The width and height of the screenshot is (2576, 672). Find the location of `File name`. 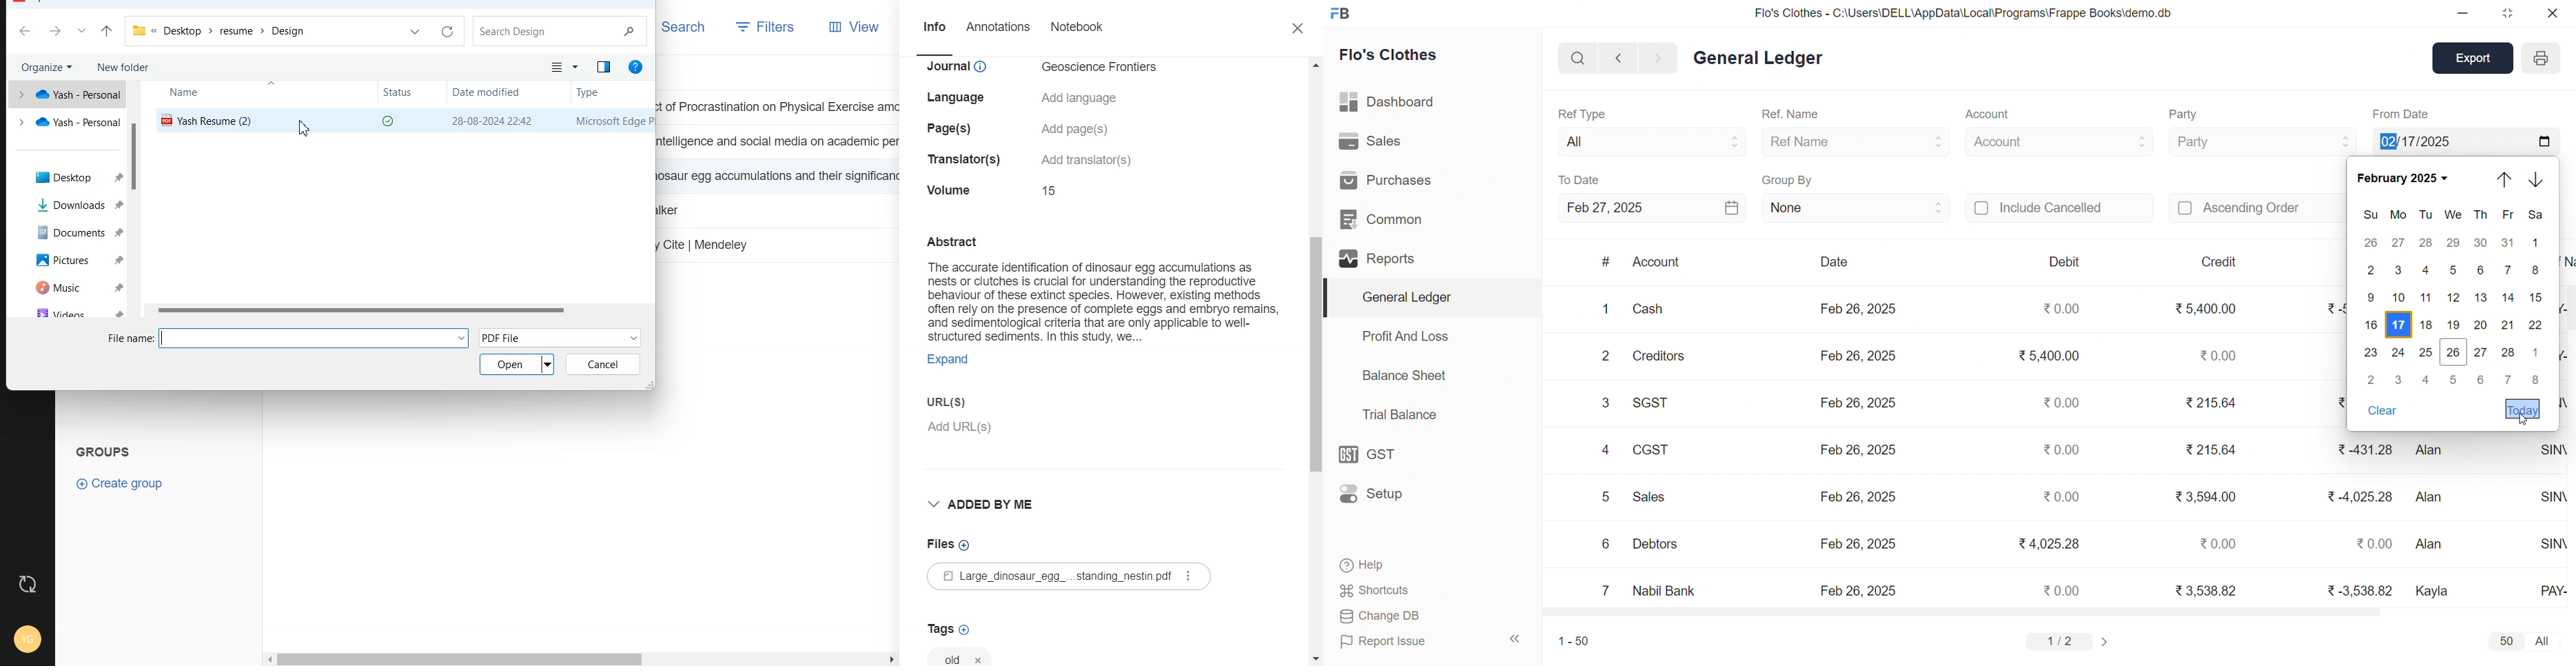

File name is located at coordinates (318, 340).